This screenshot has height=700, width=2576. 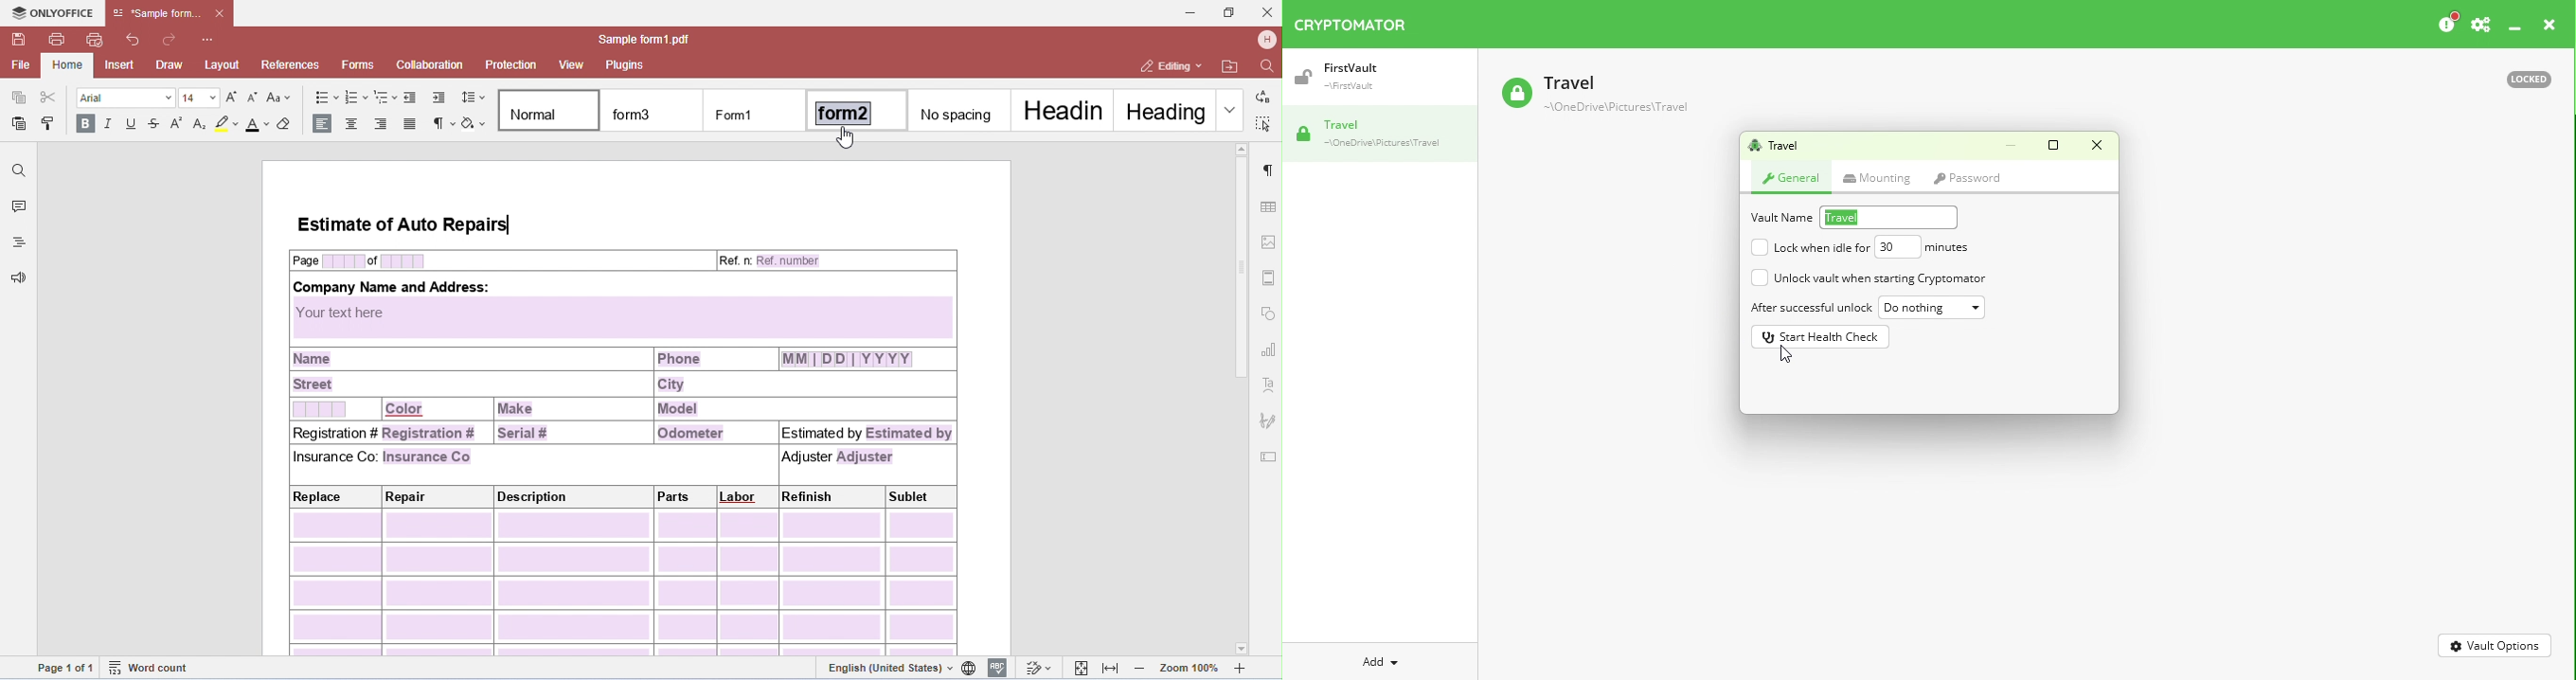 I want to click on After successful unlock, so click(x=1807, y=307).